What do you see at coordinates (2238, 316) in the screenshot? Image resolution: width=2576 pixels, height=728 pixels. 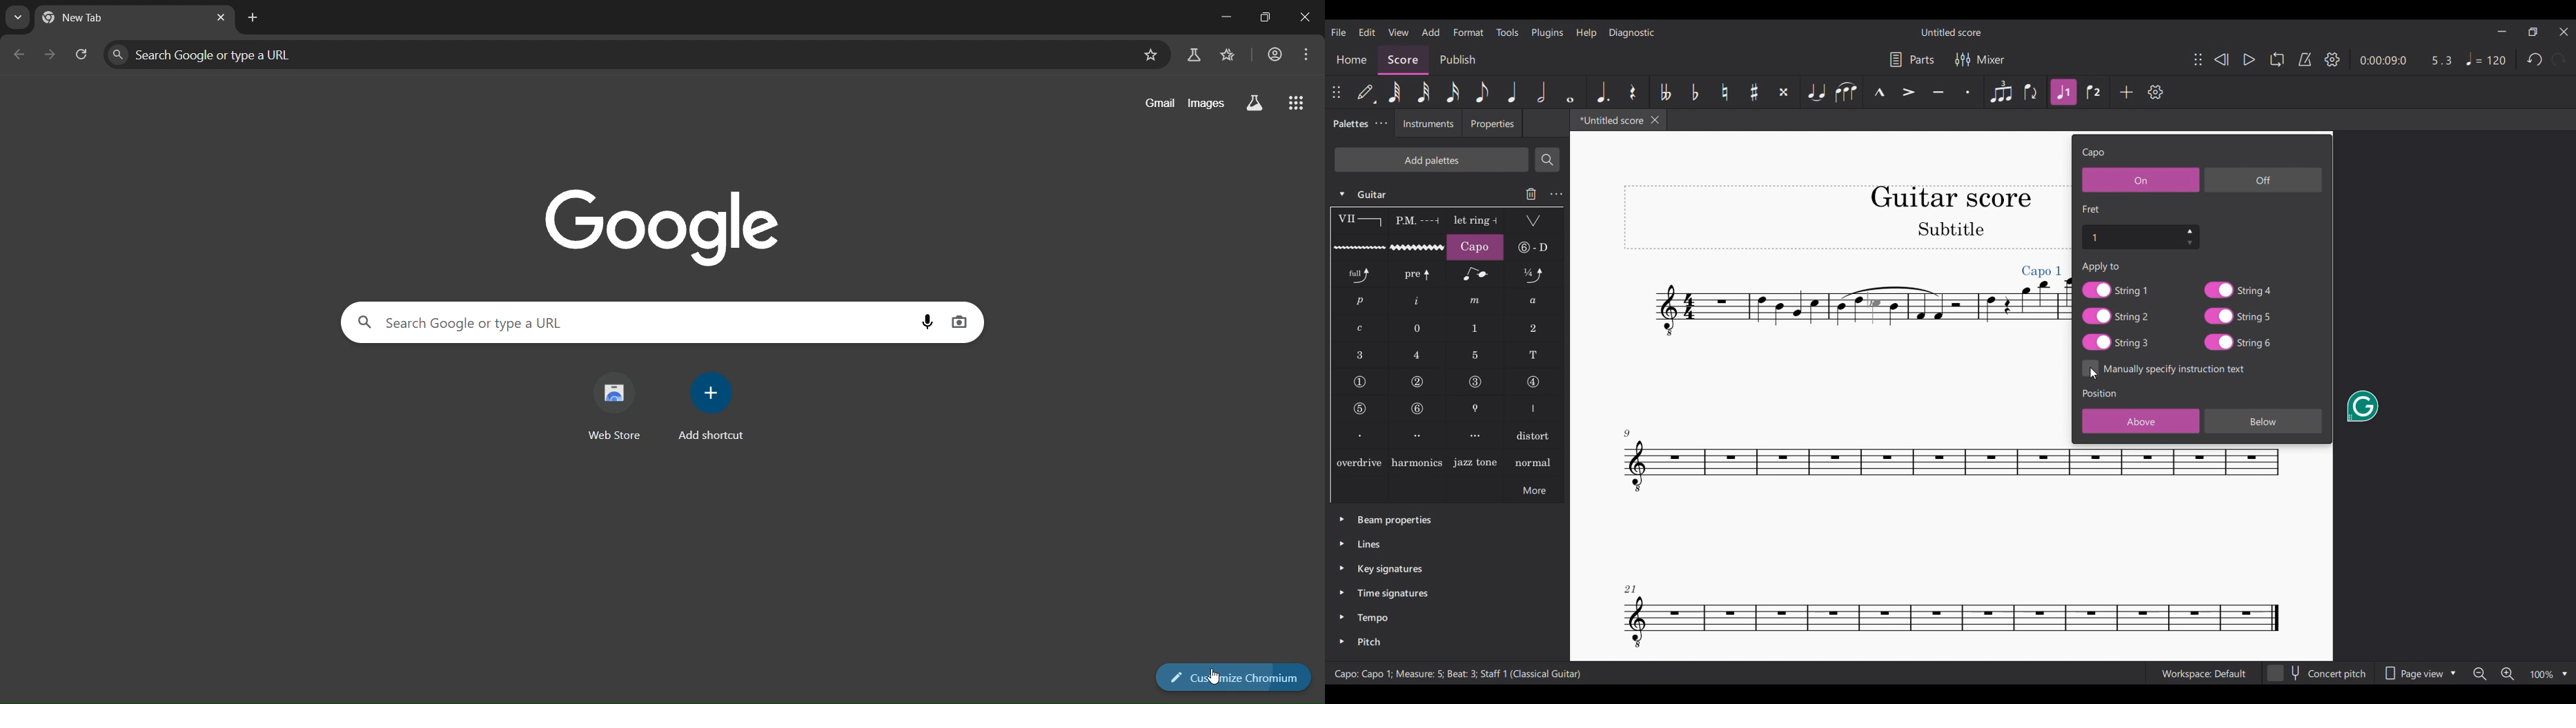 I see `String 5 toggle` at bounding box center [2238, 316].